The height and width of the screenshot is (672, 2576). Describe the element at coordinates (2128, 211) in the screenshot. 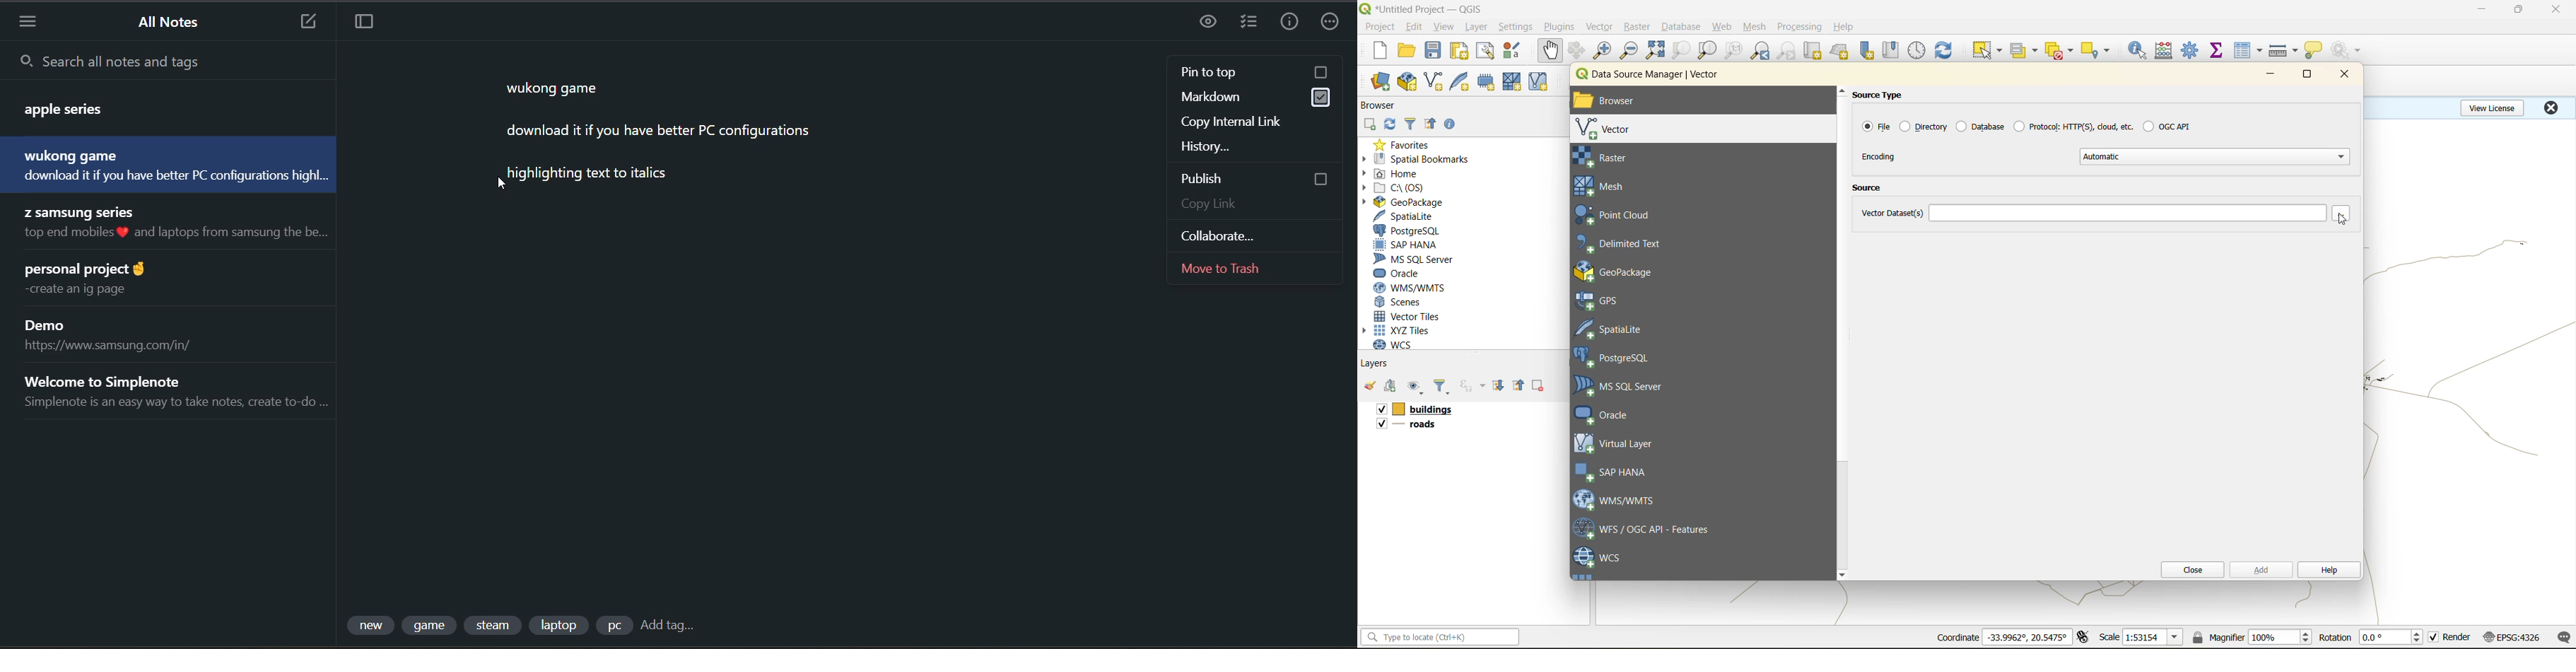

I see `vector dataset` at that location.